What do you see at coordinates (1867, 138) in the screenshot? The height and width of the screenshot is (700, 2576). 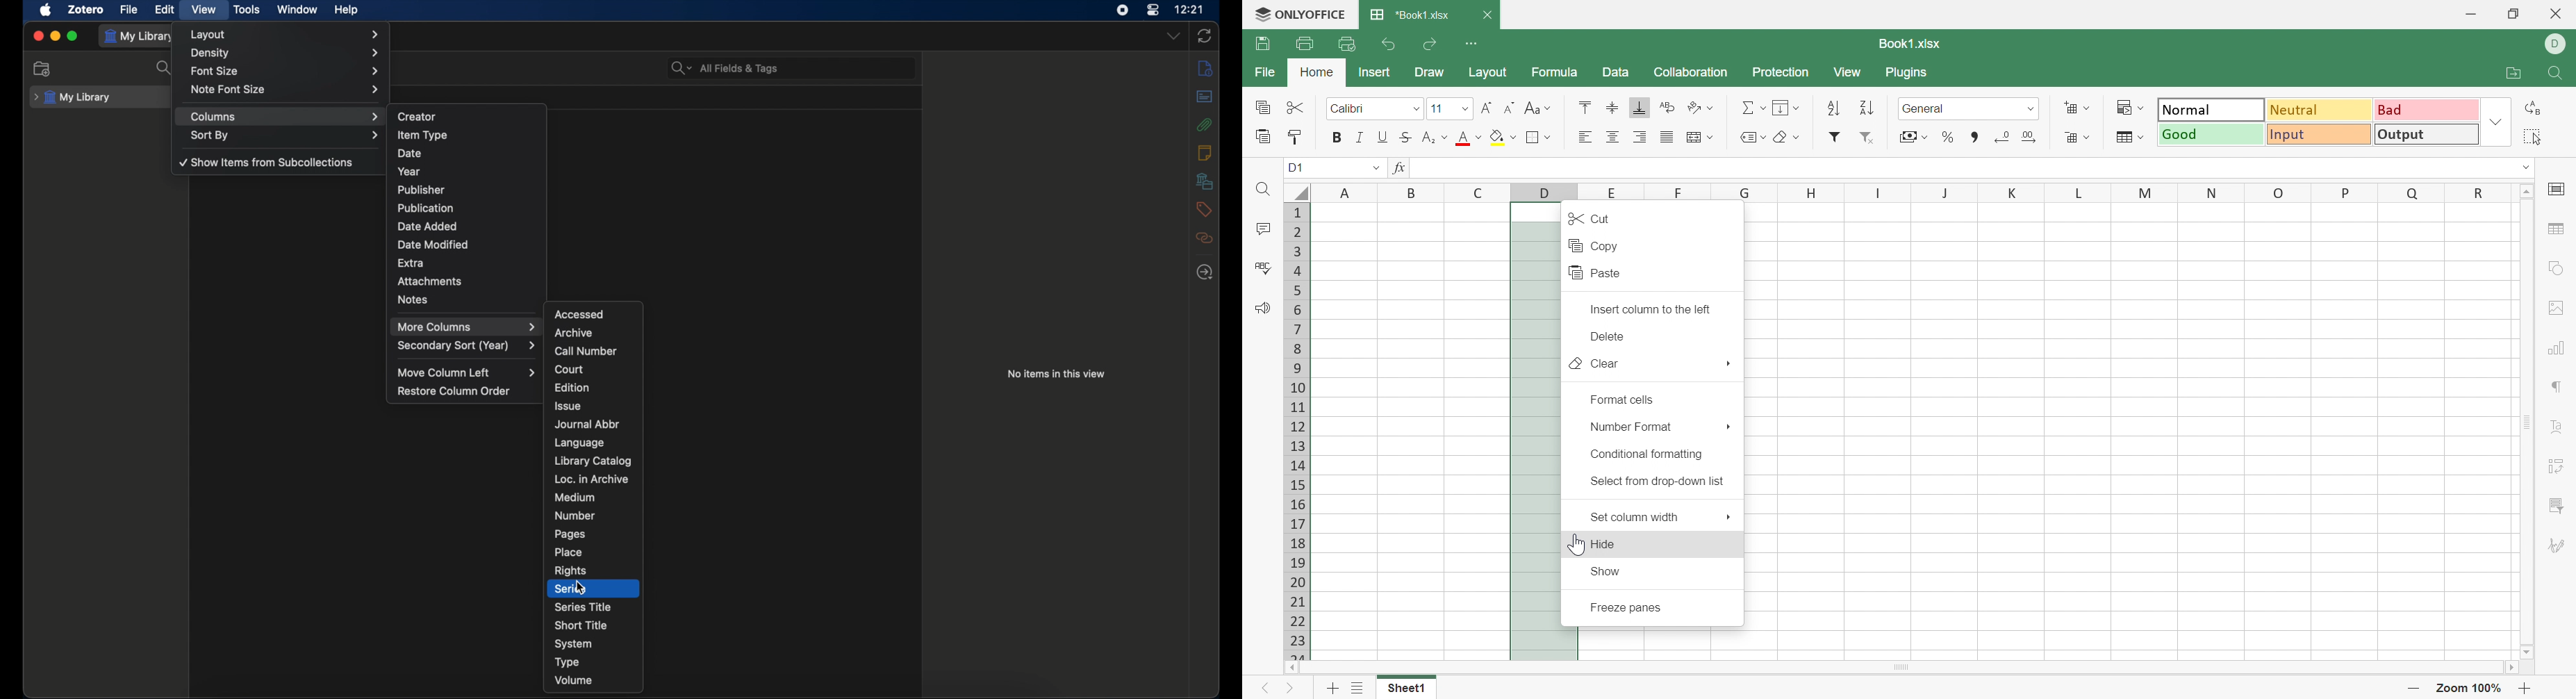 I see `Remove filter` at bounding box center [1867, 138].